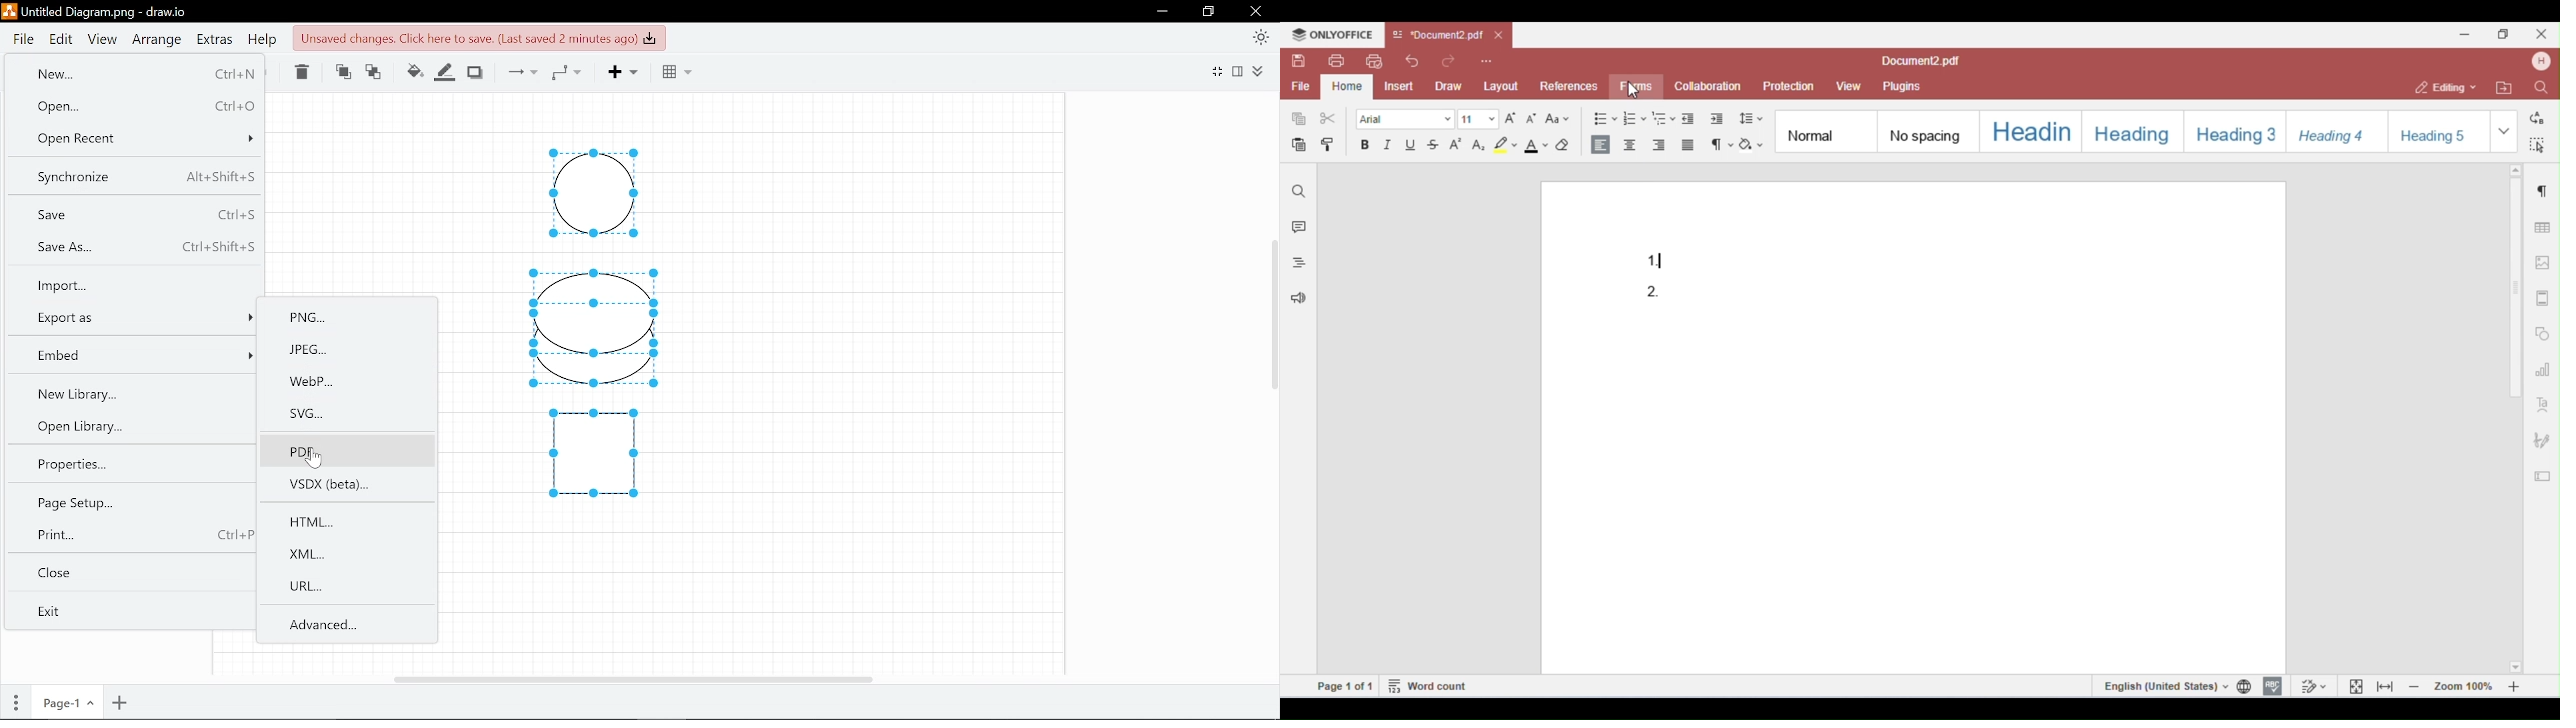  Describe the element at coordinates (132, 503) in the screenshot. I see `Page setup` at that location.